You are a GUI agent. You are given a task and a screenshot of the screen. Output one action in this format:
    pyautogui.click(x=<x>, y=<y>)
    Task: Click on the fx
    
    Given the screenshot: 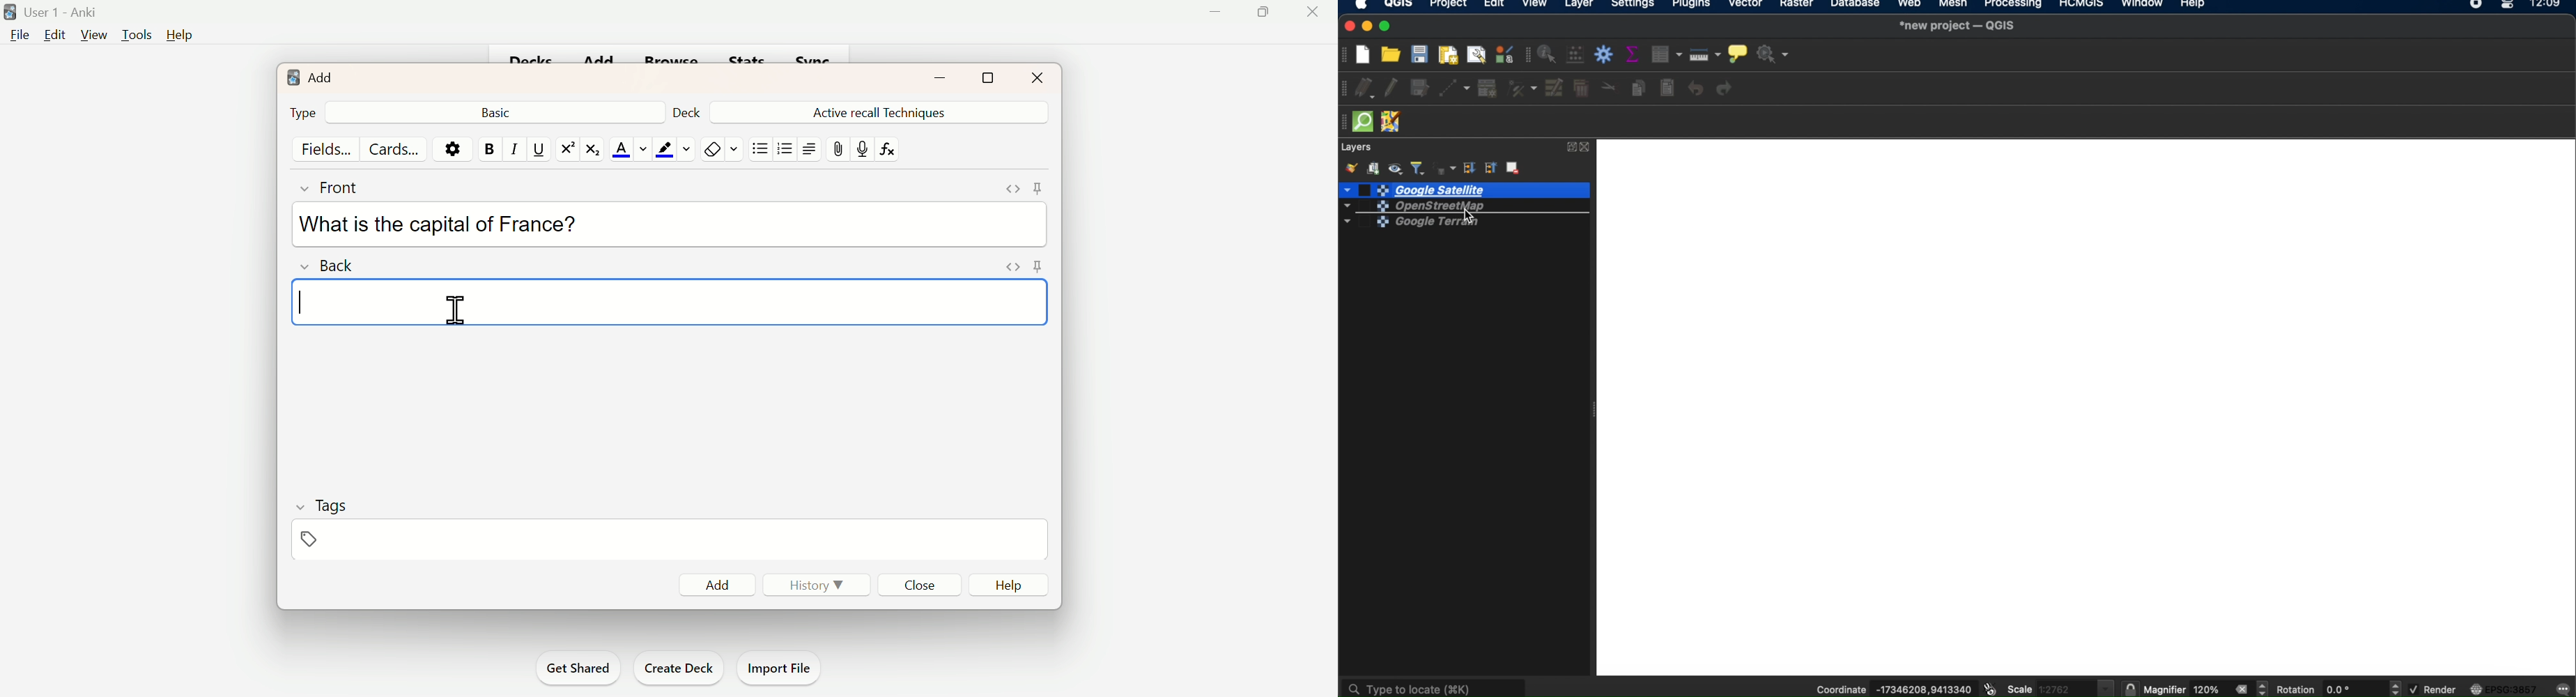 What is the action you would take?
    pyautogui.click(x=897, y=154)
    